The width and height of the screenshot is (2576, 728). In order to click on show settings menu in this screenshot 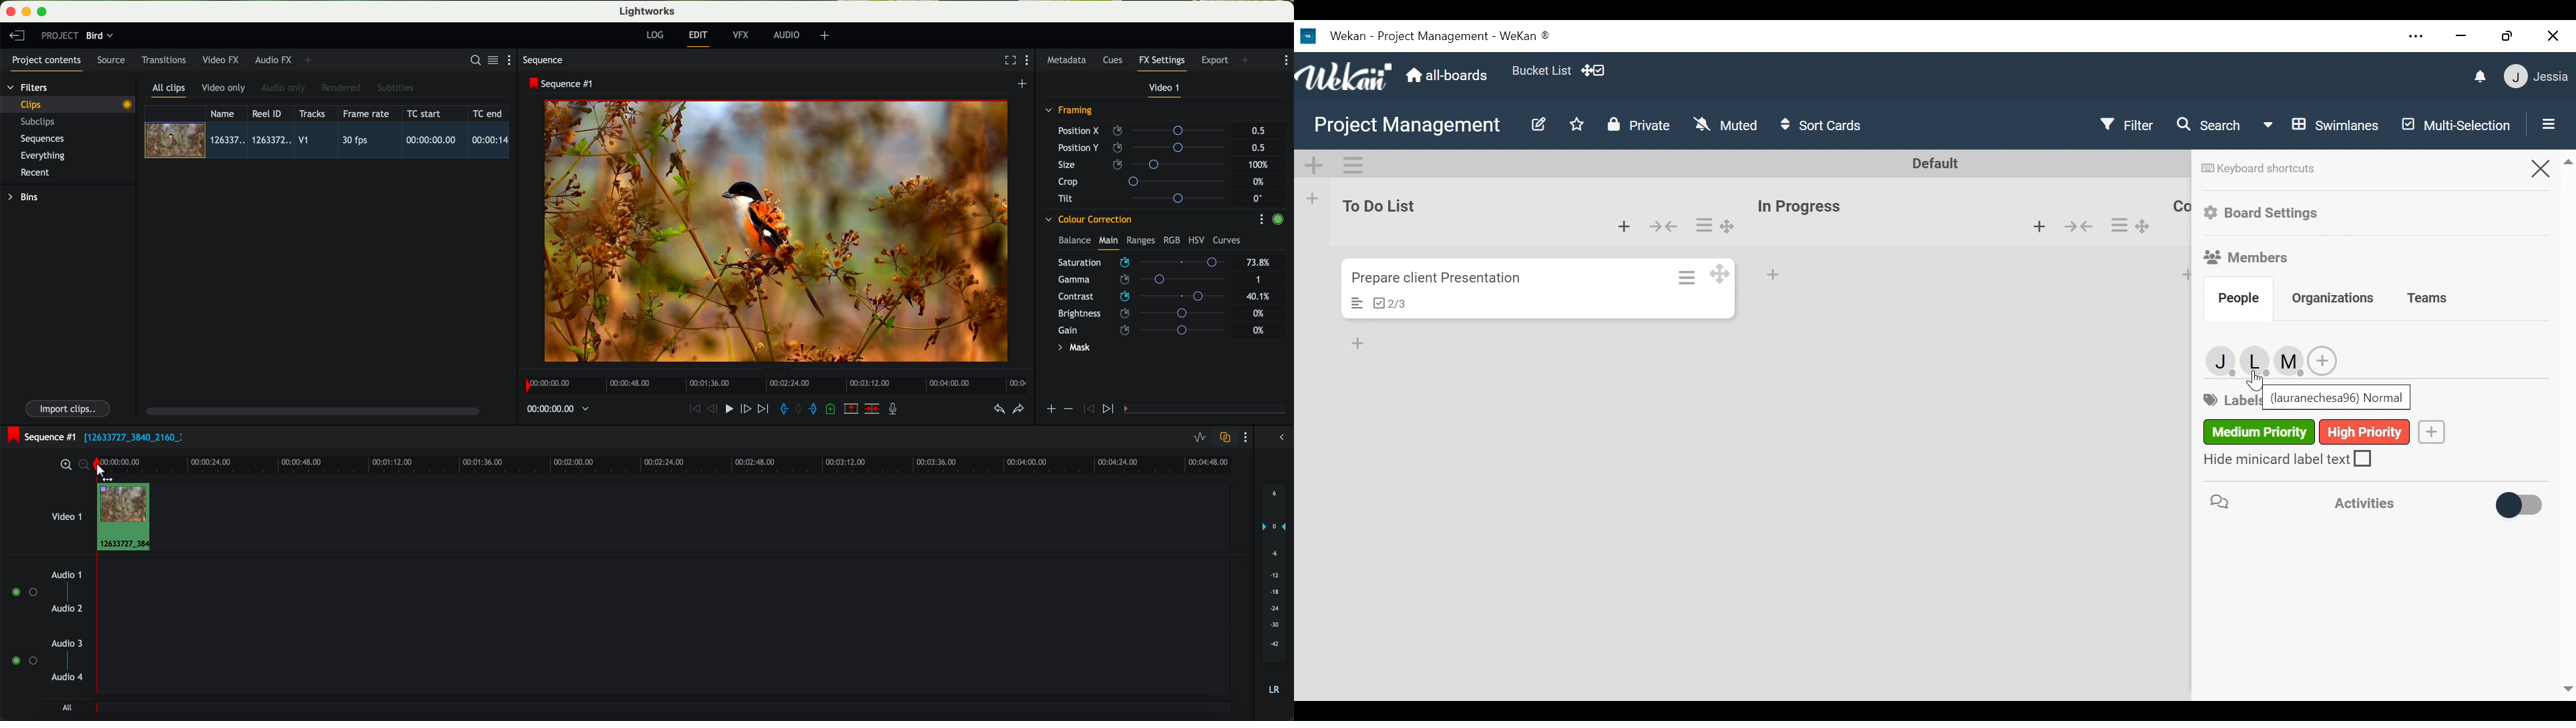, I will do `click(513, 60)`.